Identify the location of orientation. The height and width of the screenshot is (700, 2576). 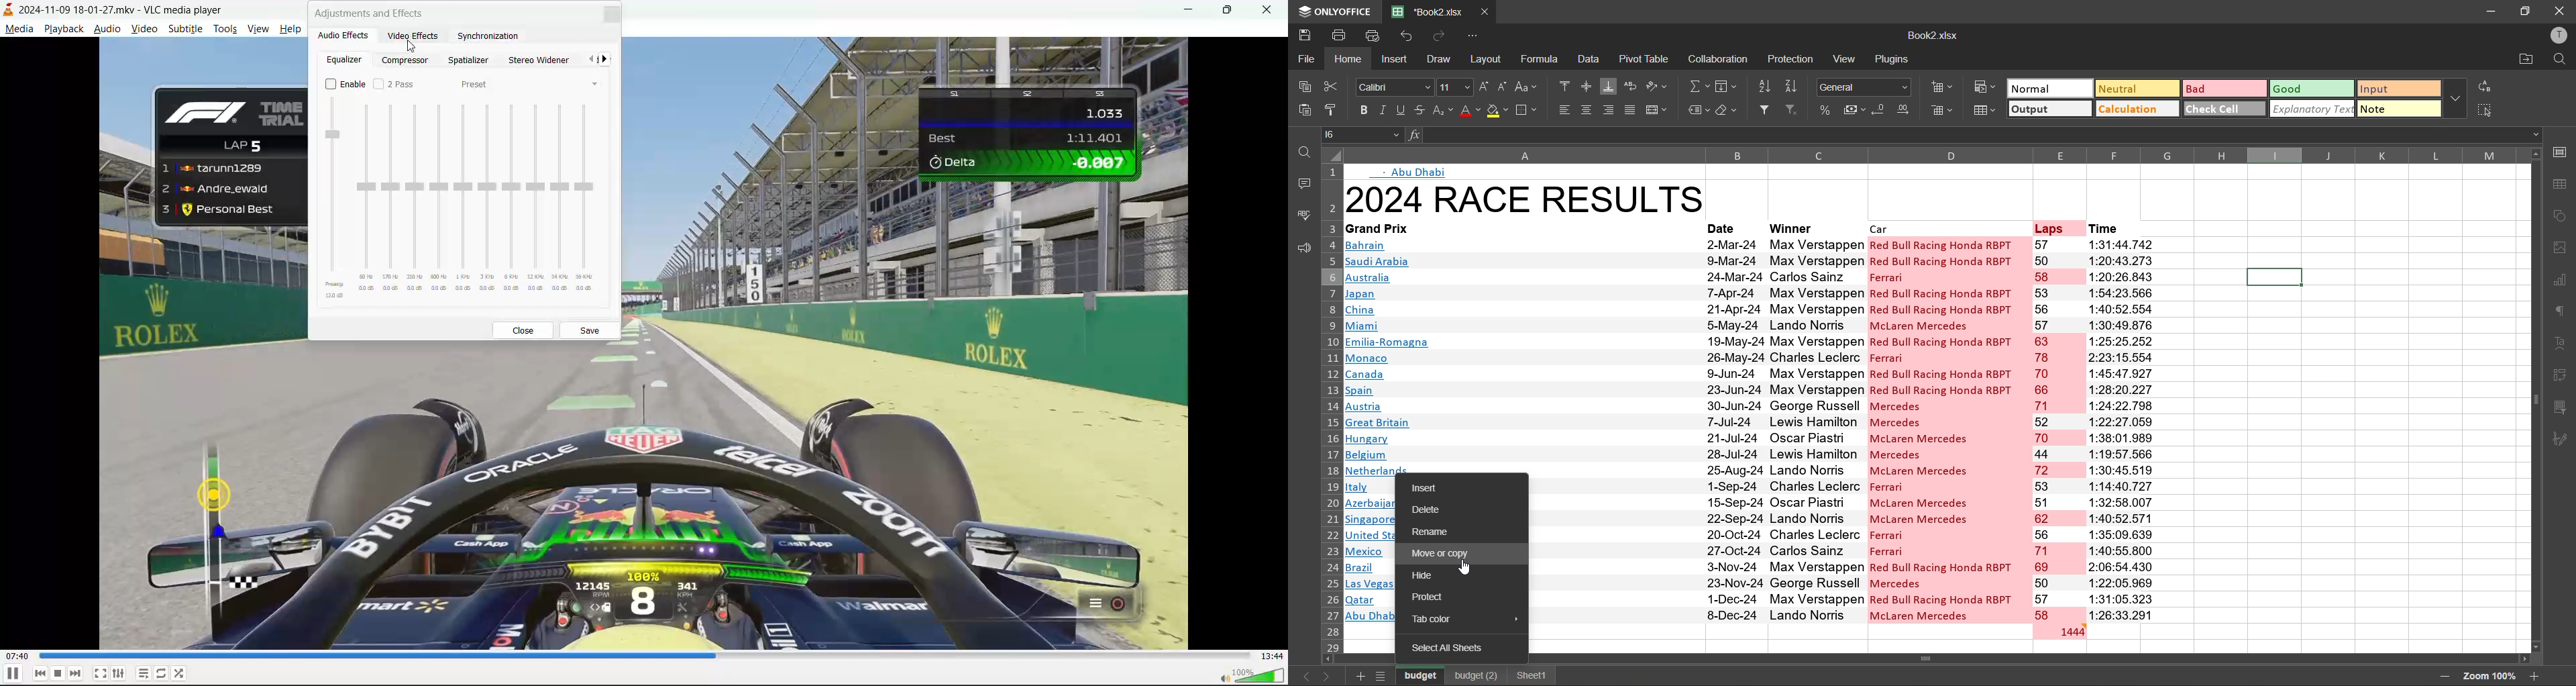
(1658, 87).